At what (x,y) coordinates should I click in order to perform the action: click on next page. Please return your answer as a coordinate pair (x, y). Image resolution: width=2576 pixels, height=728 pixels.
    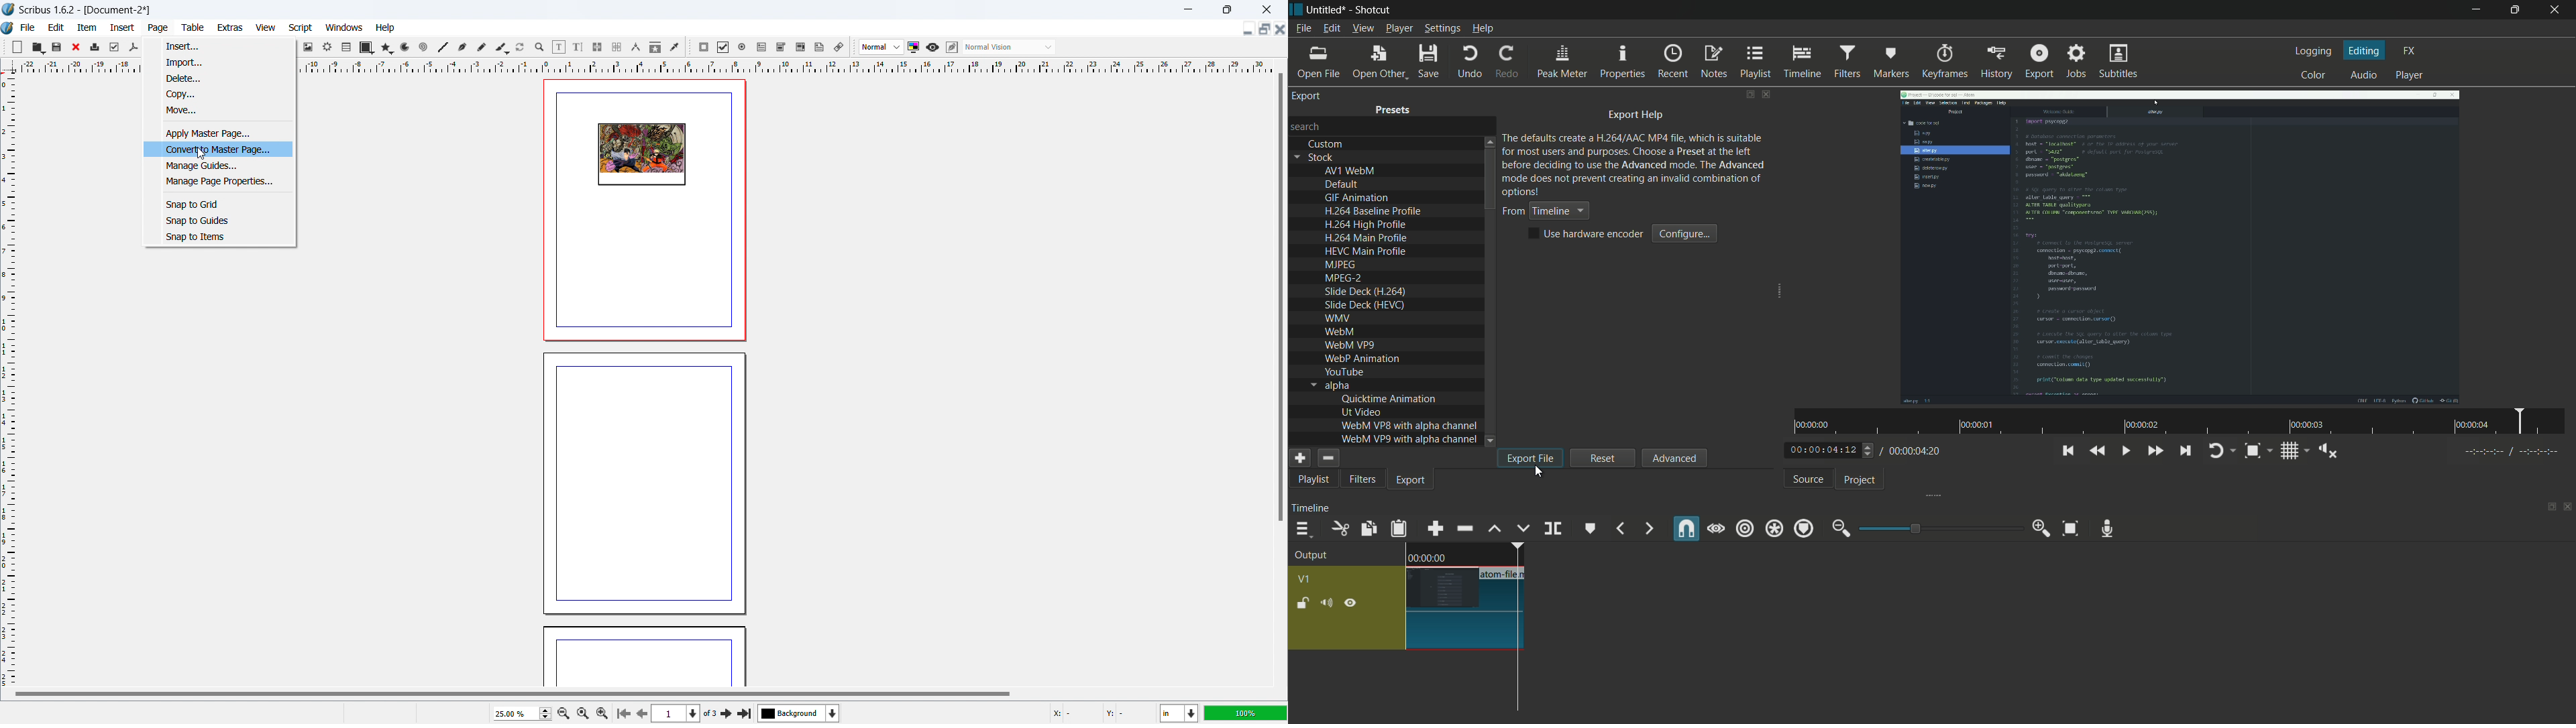
    Looking at the image, I should click on (640, 712).